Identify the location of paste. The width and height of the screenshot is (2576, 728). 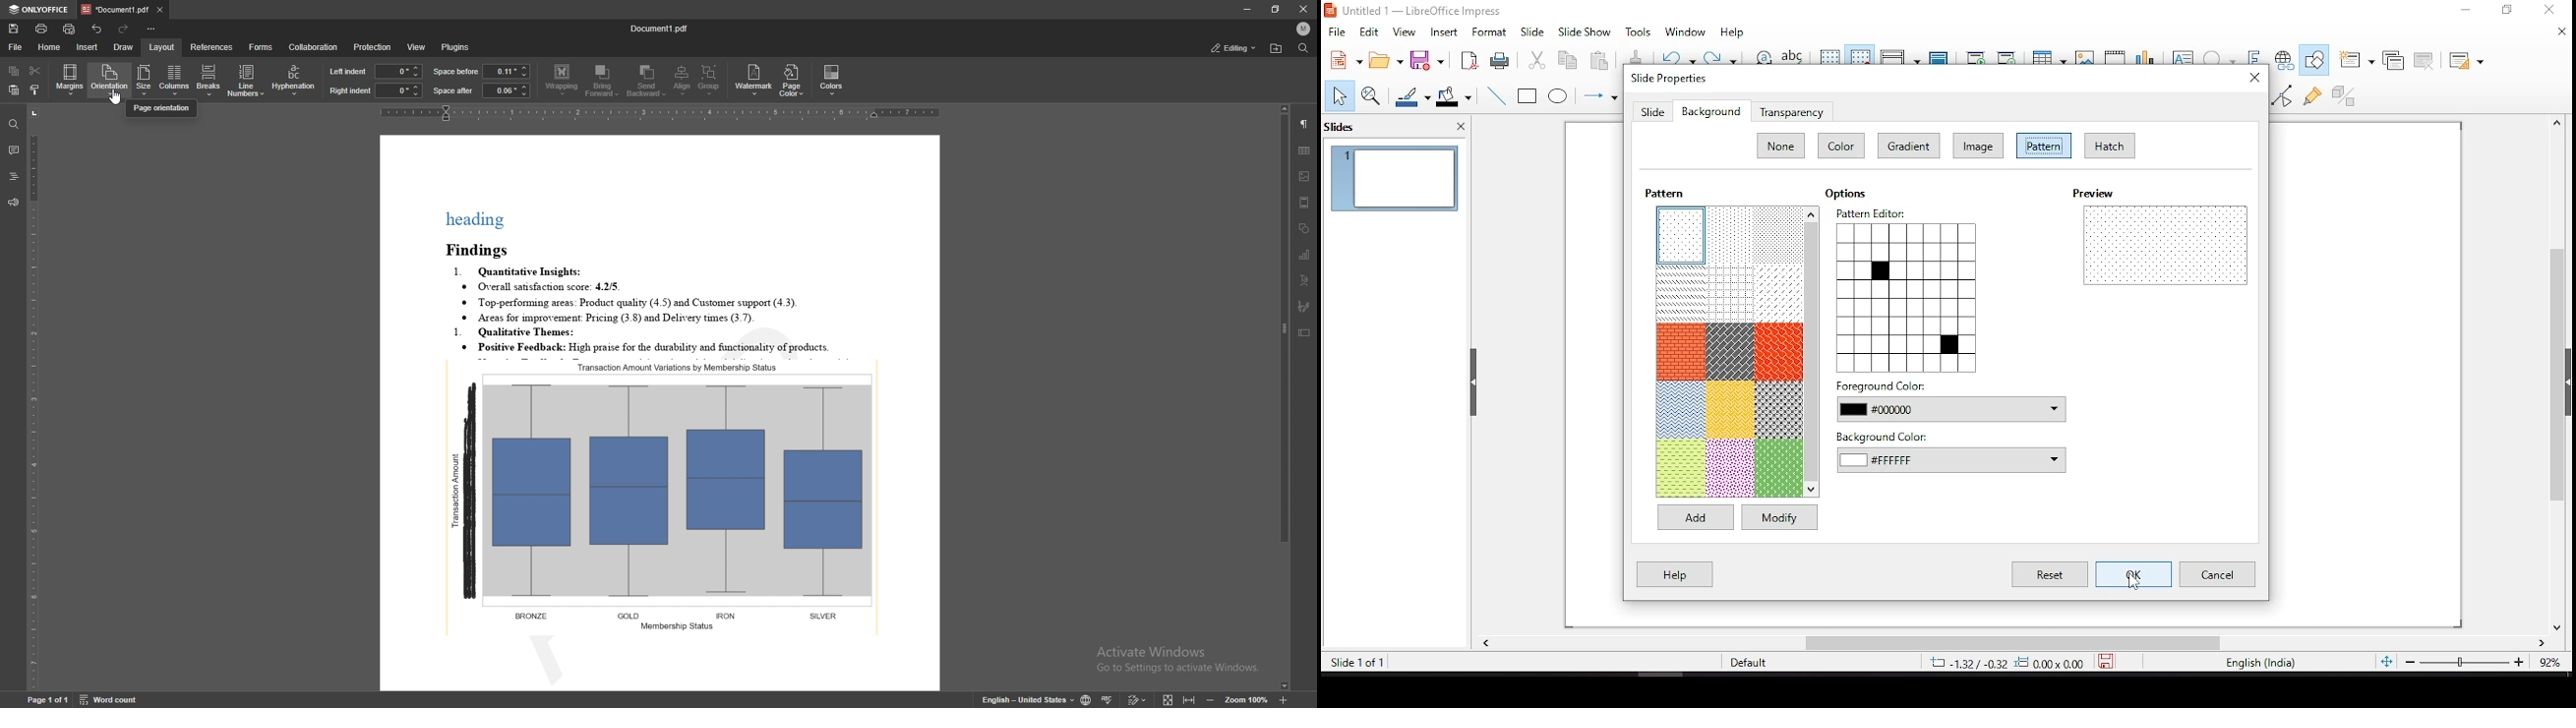
(12, 90).